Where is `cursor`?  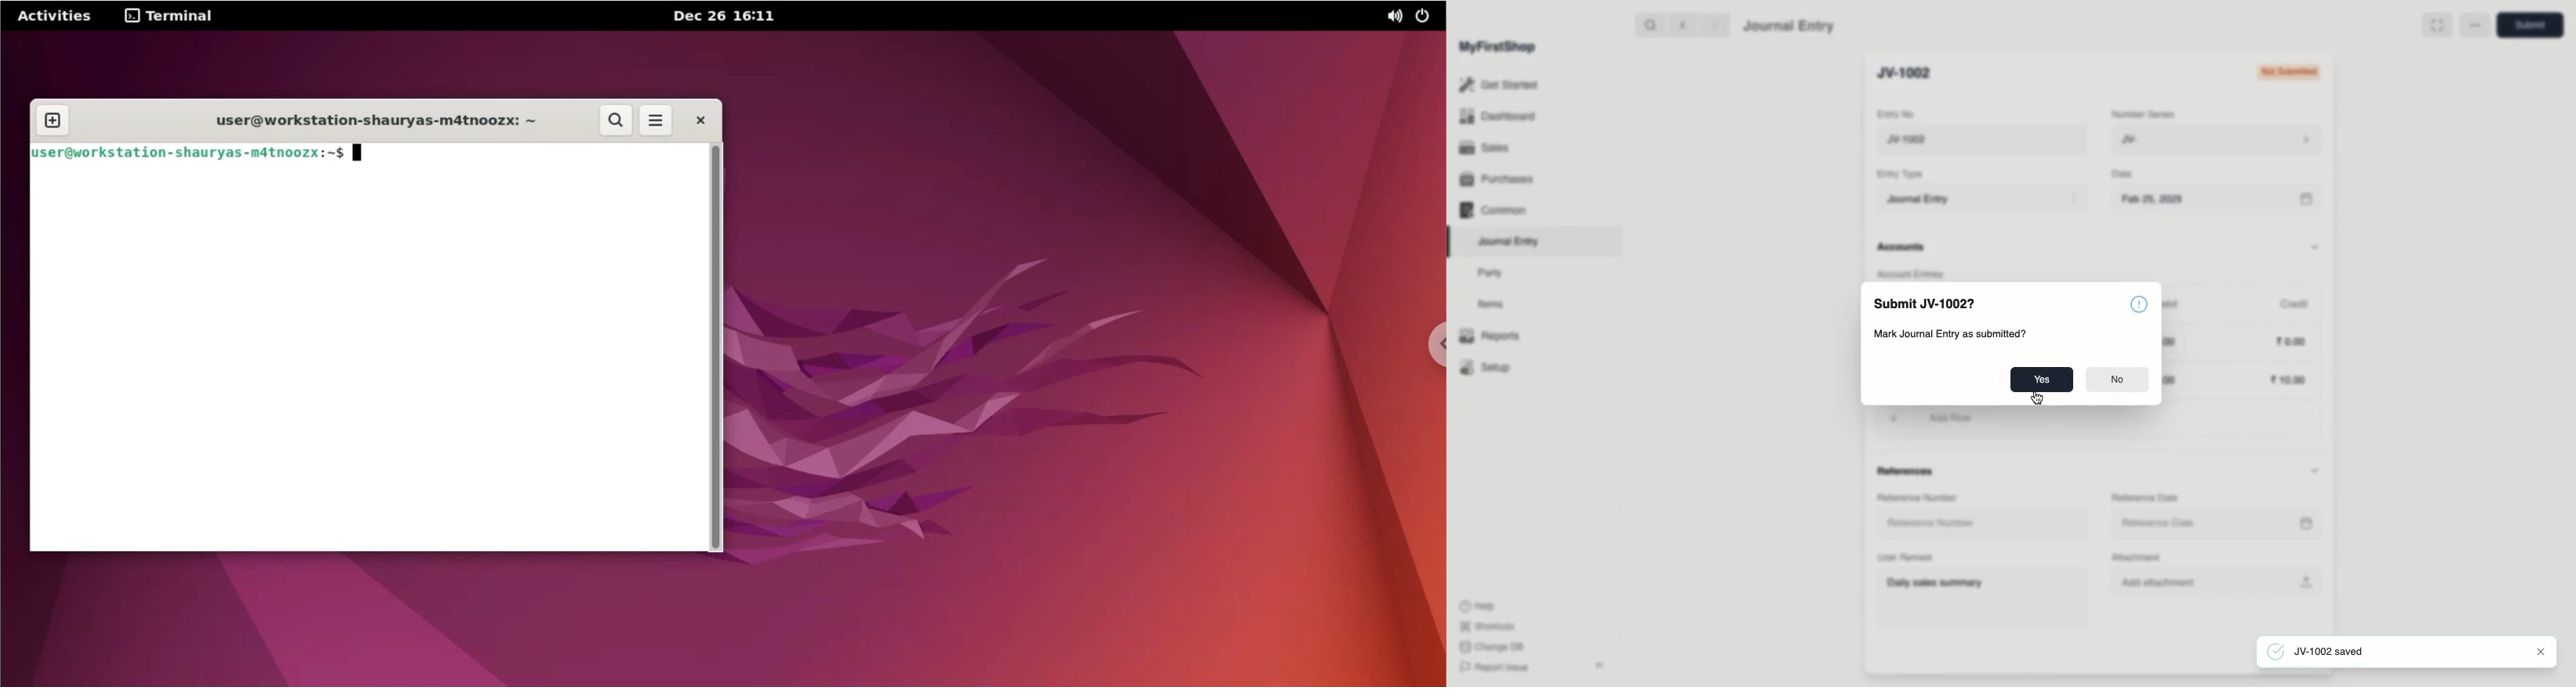 cursor is located at coordinates (2039, 399).